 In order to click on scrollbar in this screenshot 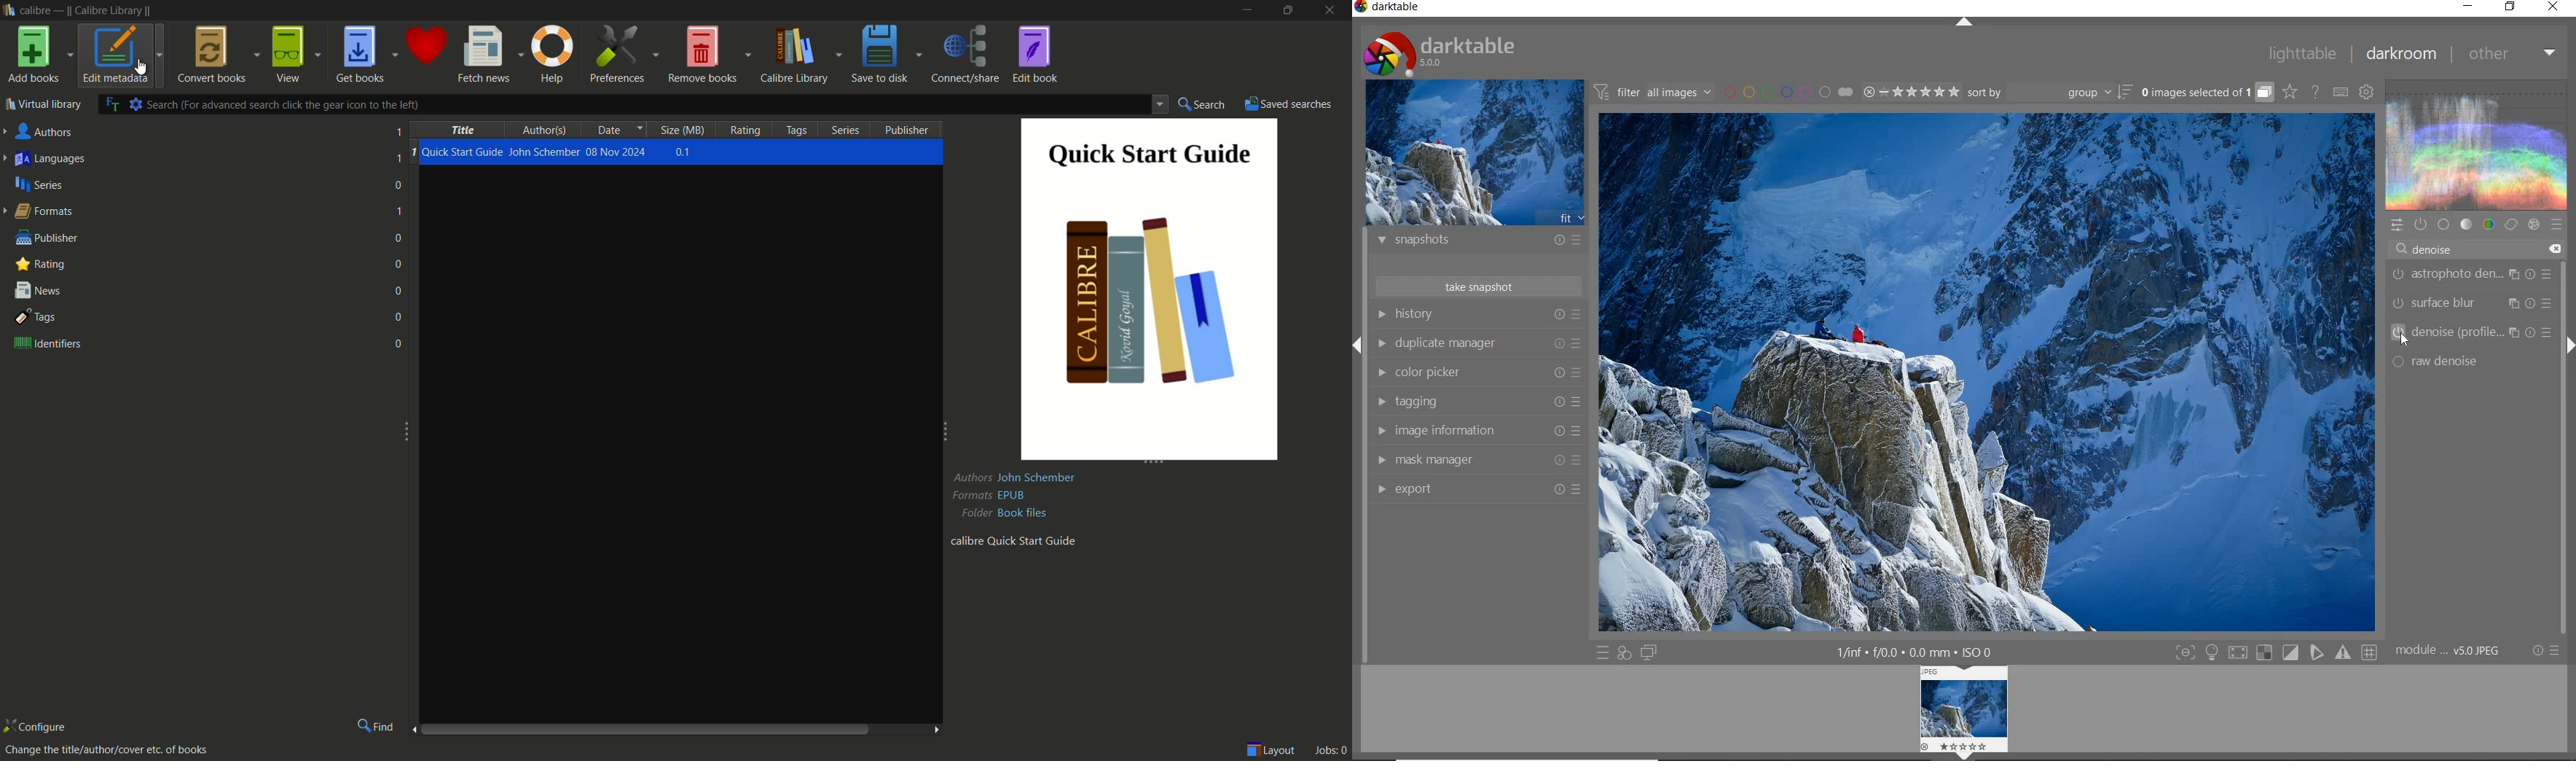, I will do `click(2564, 393)`.